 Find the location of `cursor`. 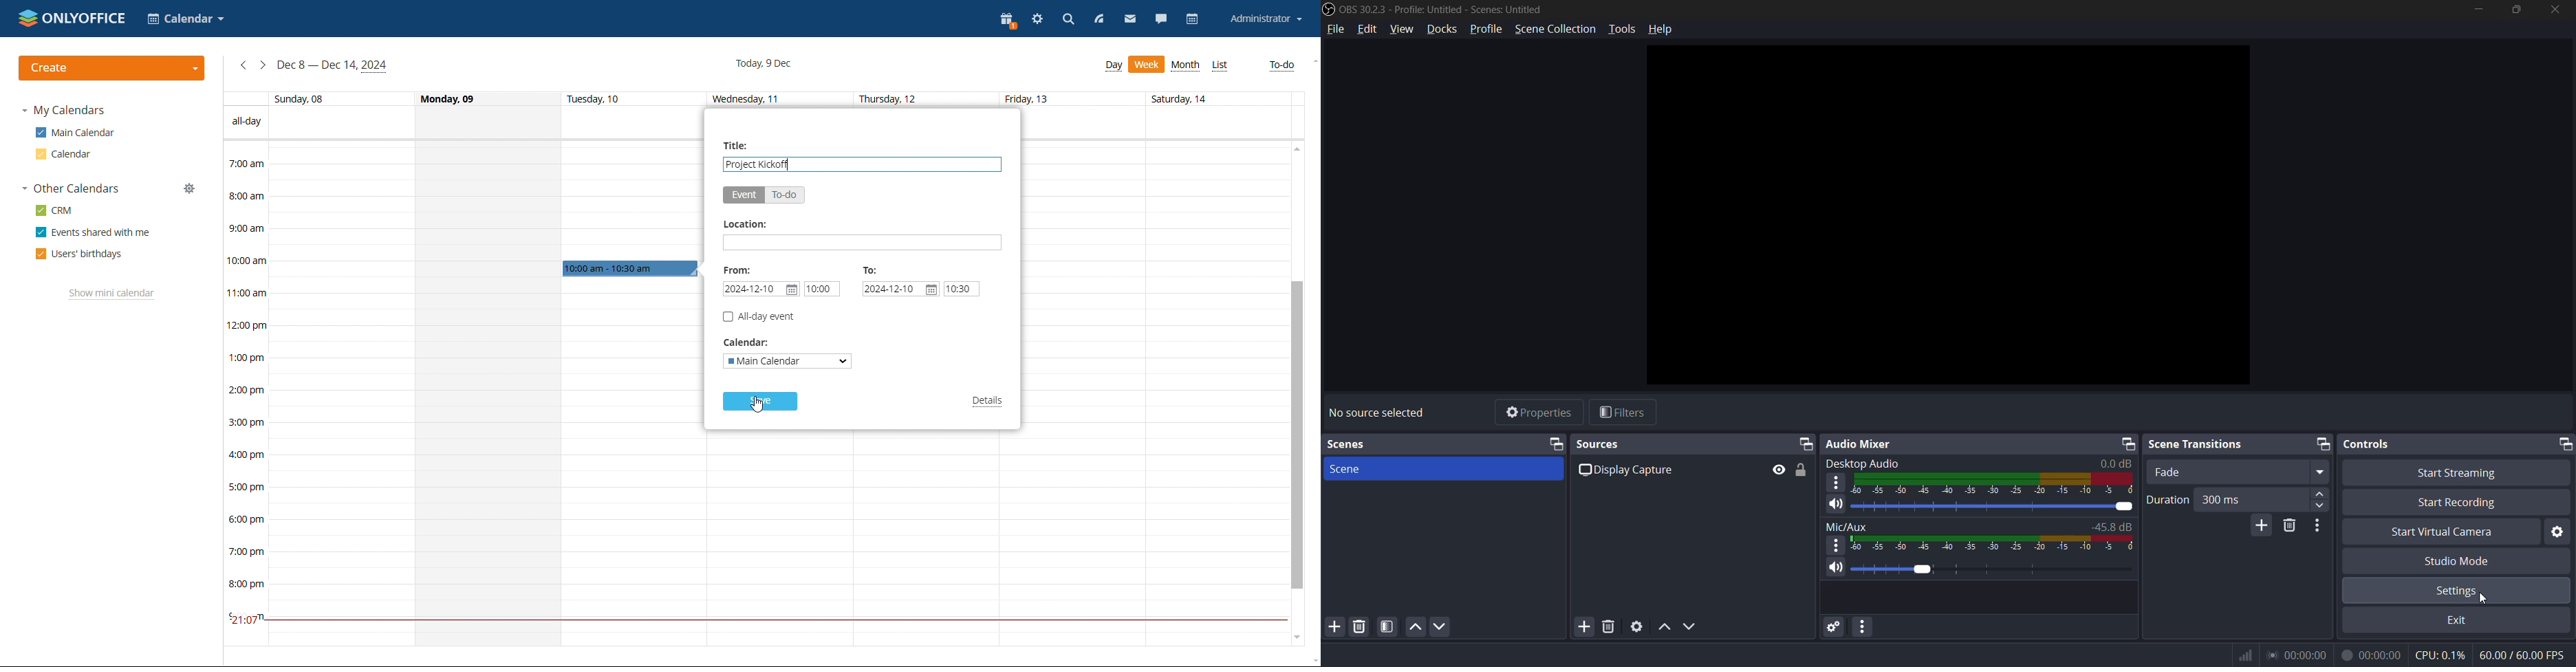

cursor is located at coordinates (2482, 602).